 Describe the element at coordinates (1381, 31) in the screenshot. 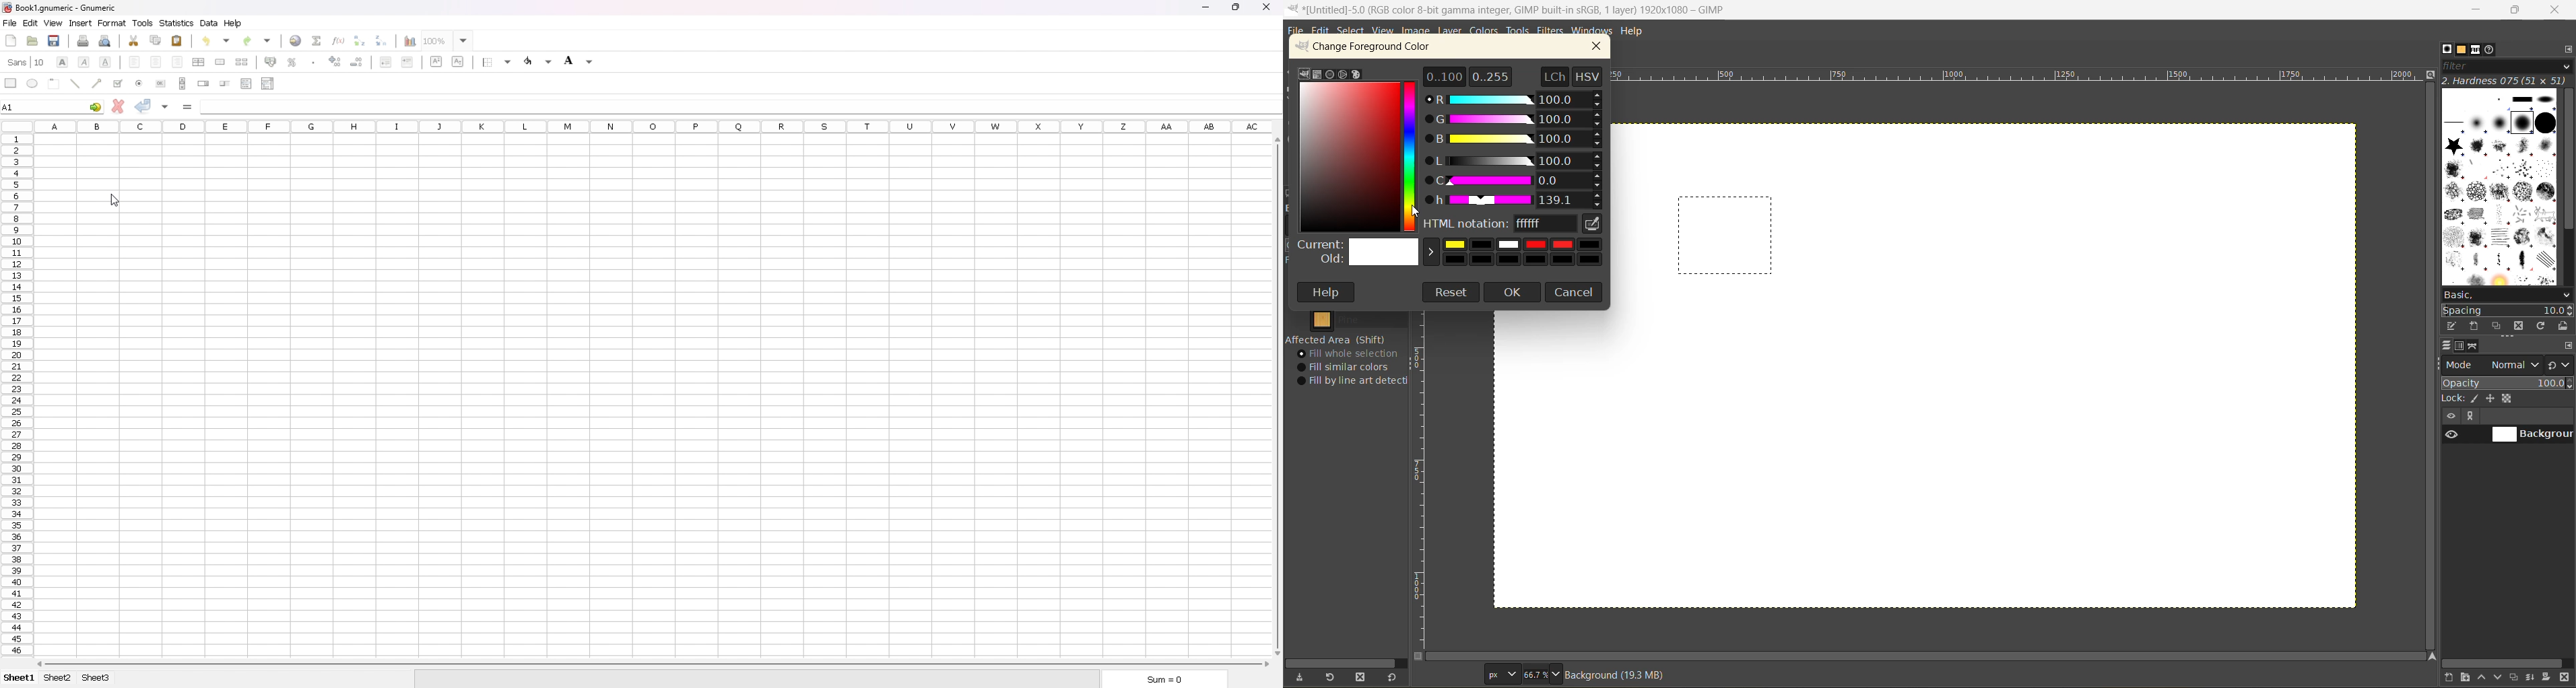

I see `view` at that location.